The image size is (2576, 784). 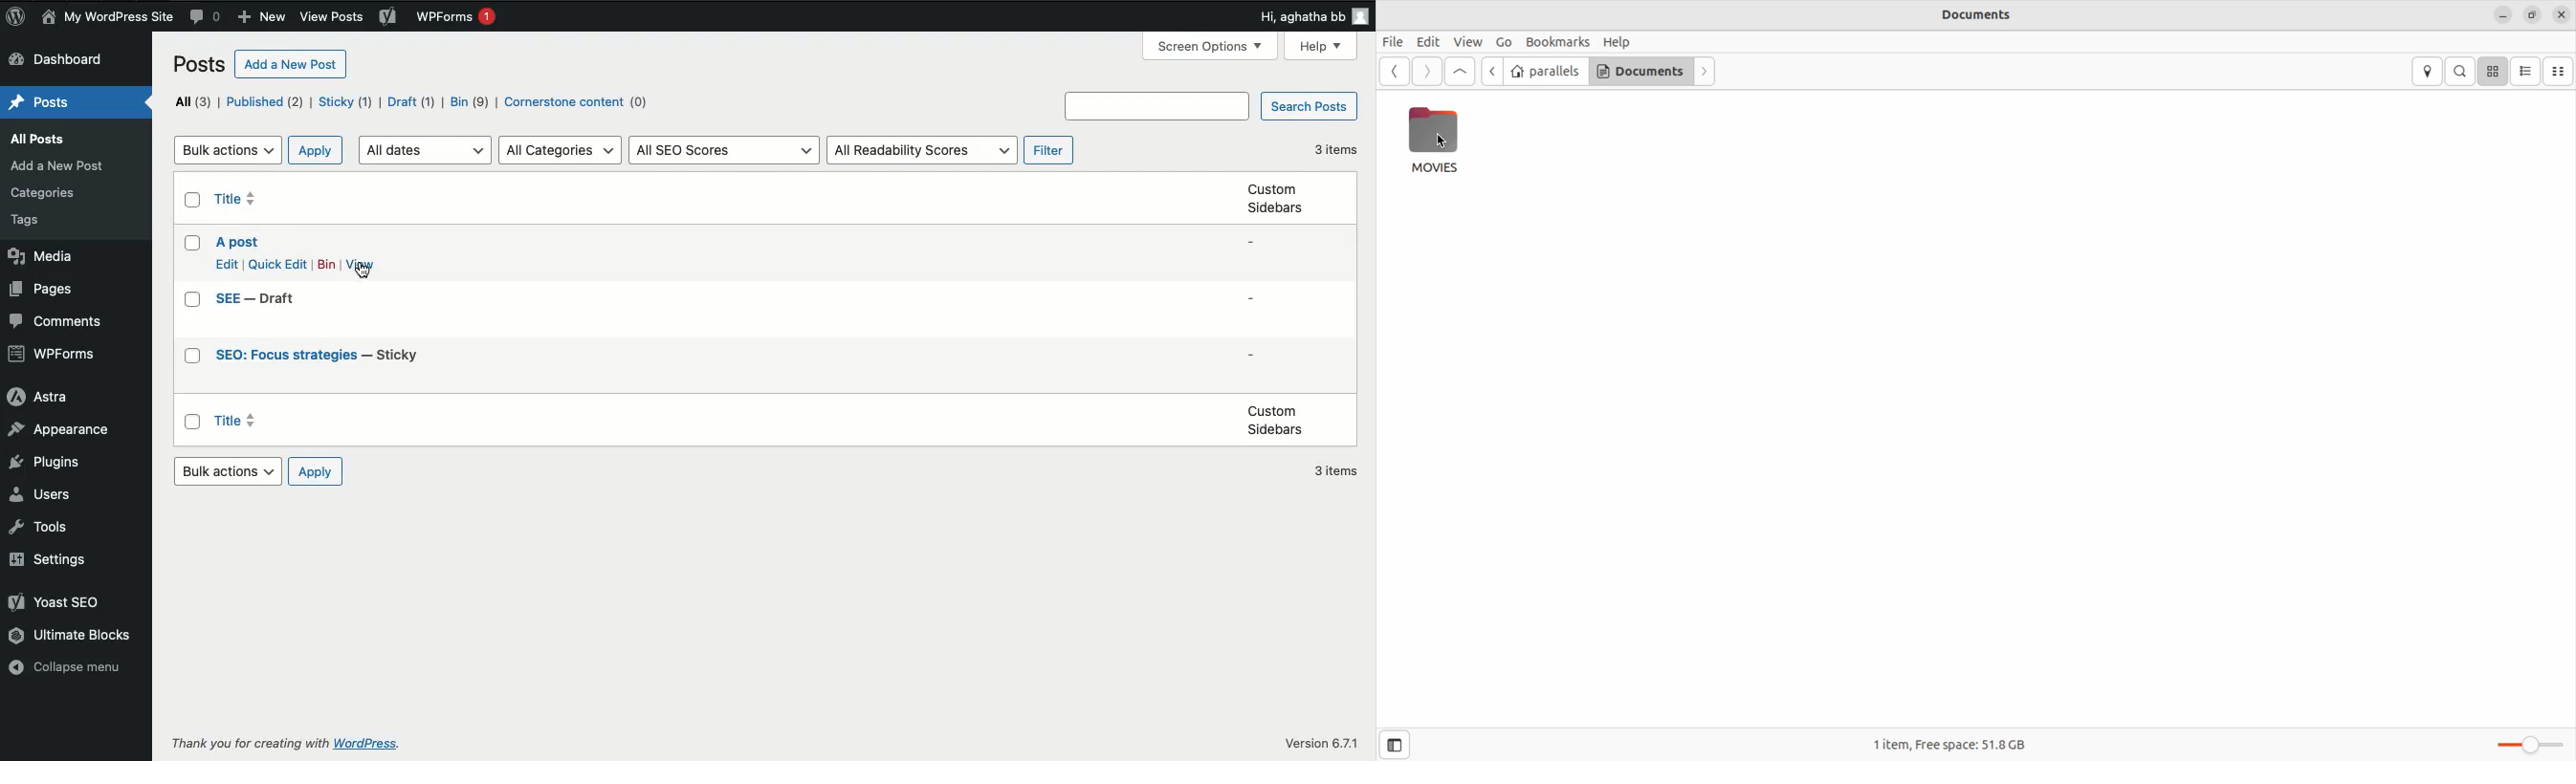 What do you see at coordinates (1427, 72) in the screenshot?
I see `forward` at bounding box center [1427, 72].